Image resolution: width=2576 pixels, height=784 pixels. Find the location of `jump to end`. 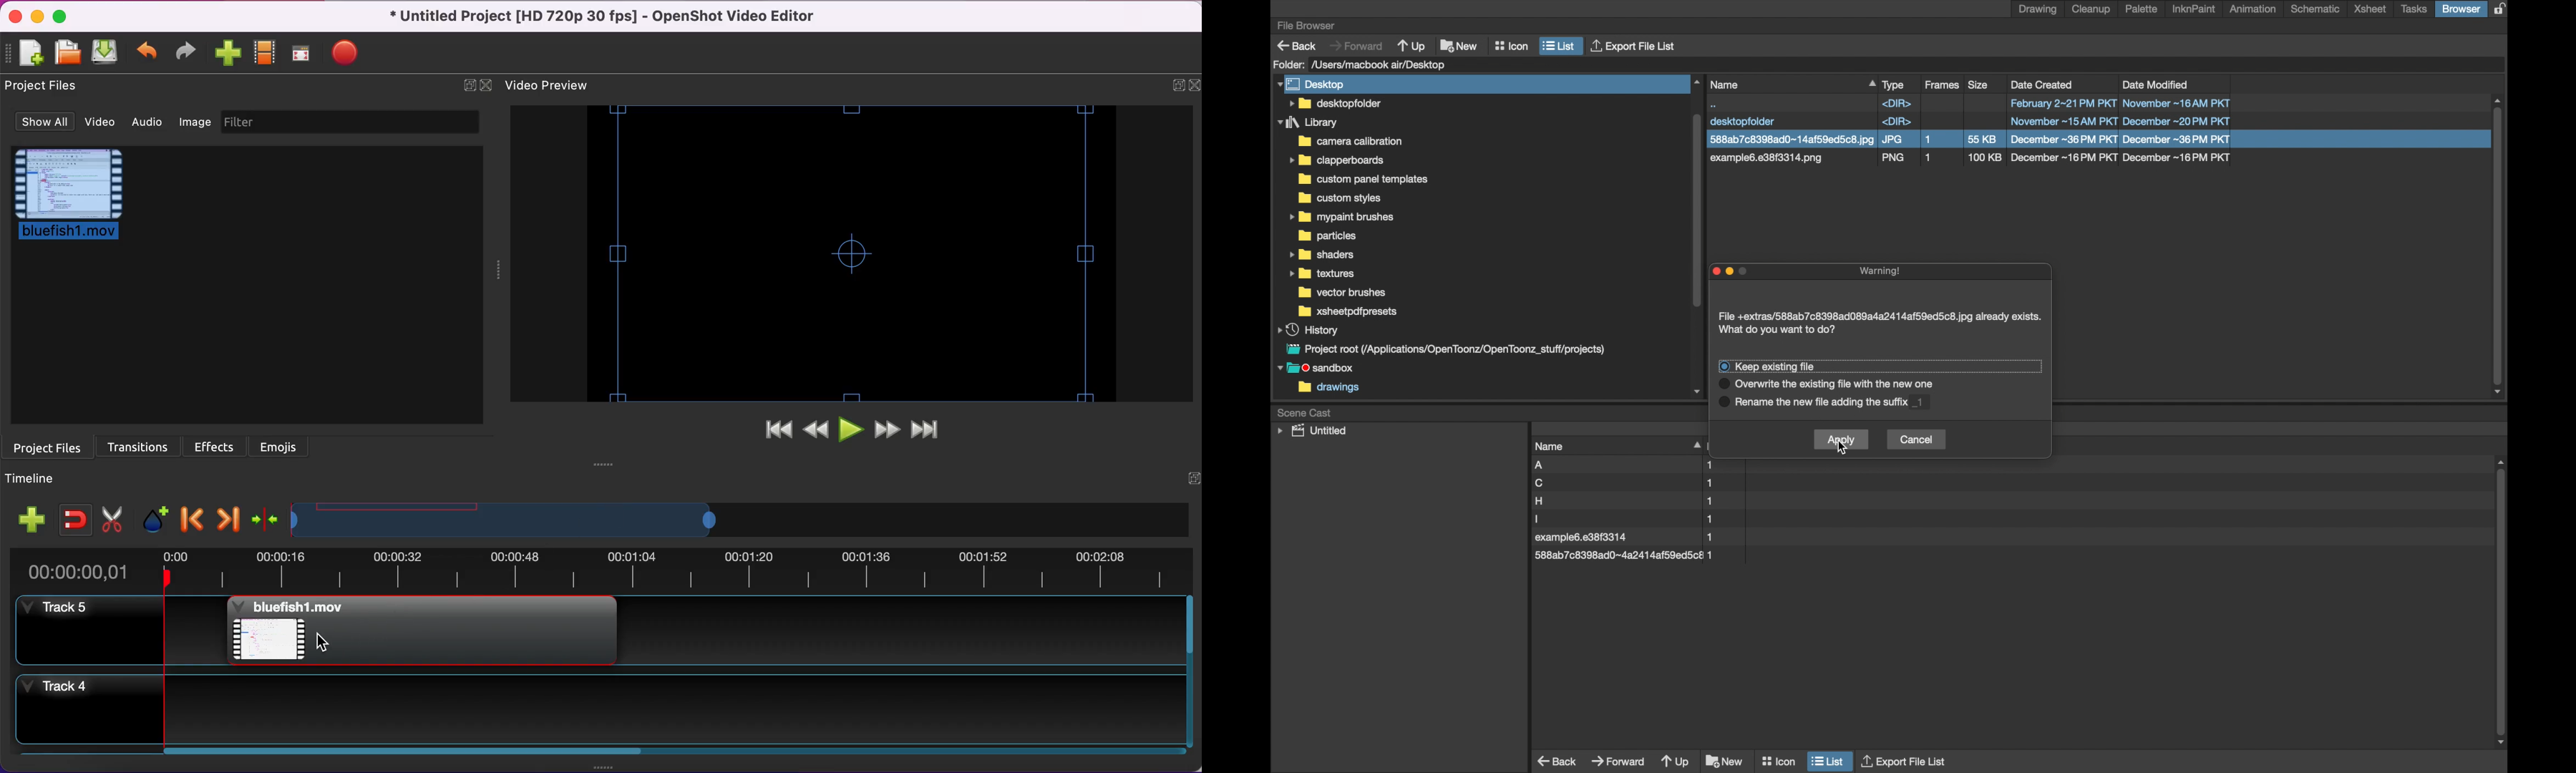

jump to end is located at coordinates (929, 428).